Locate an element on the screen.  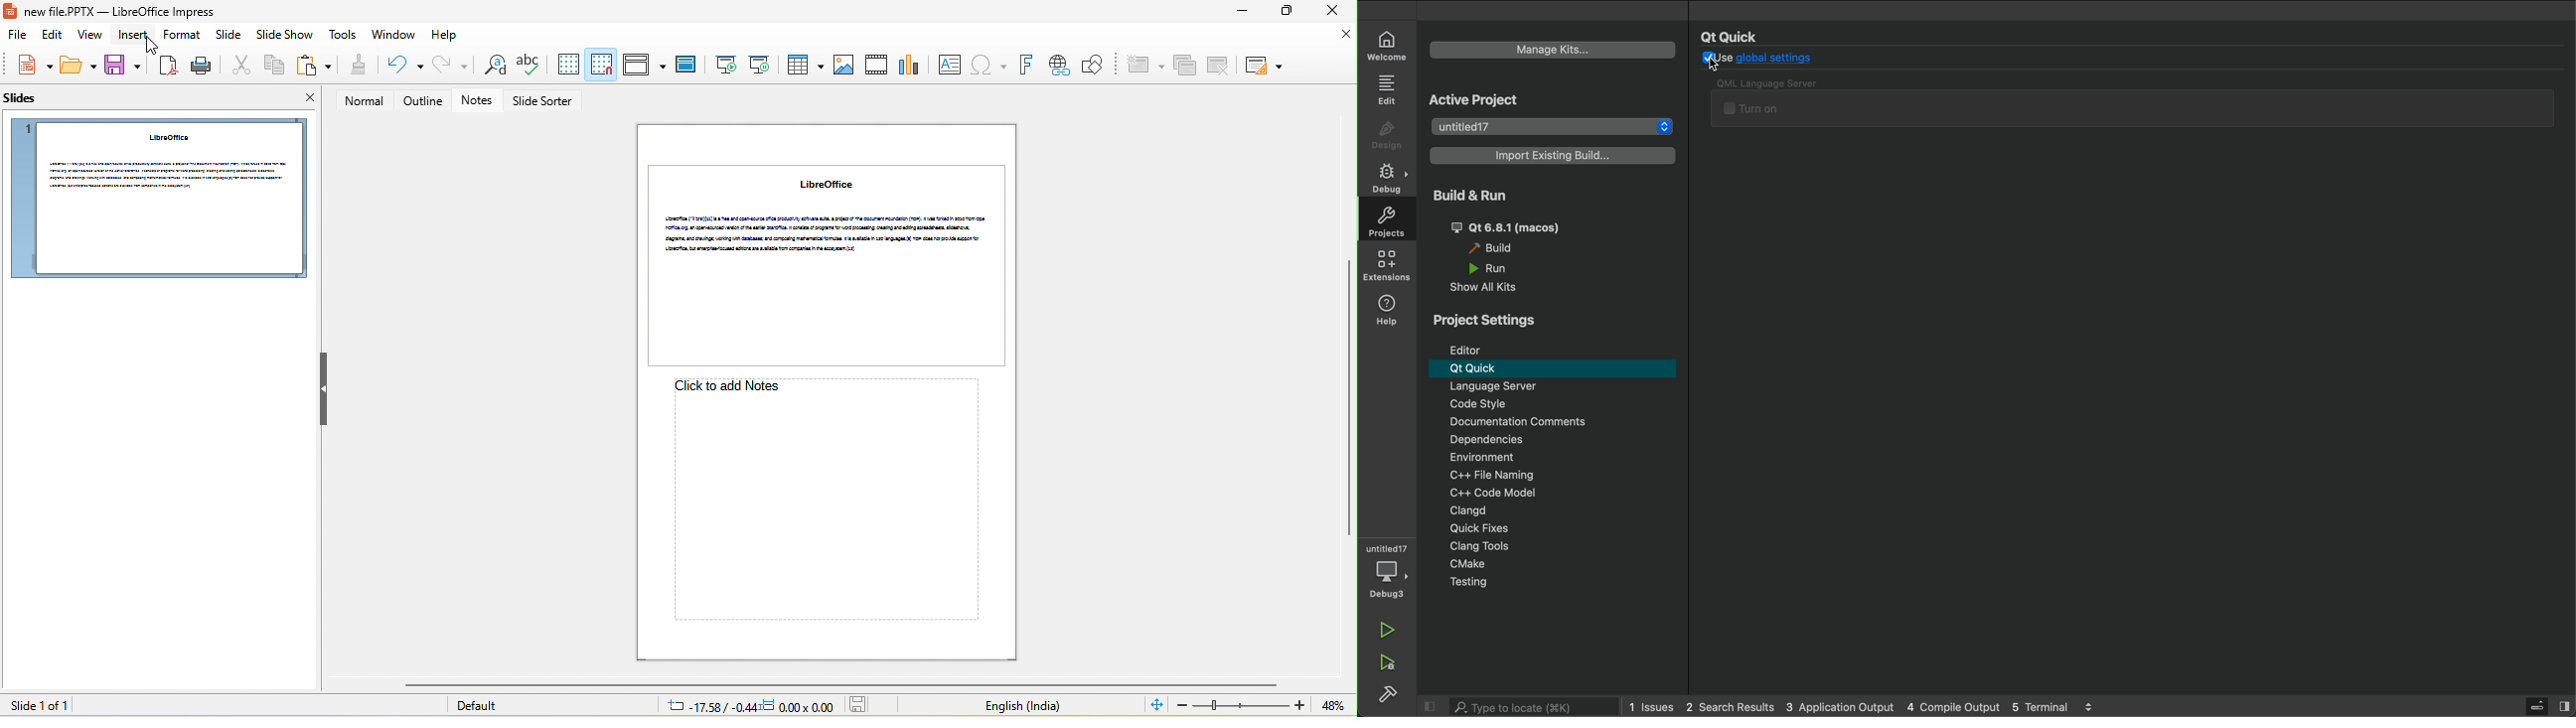
build is located at coordinates (1390, 695).